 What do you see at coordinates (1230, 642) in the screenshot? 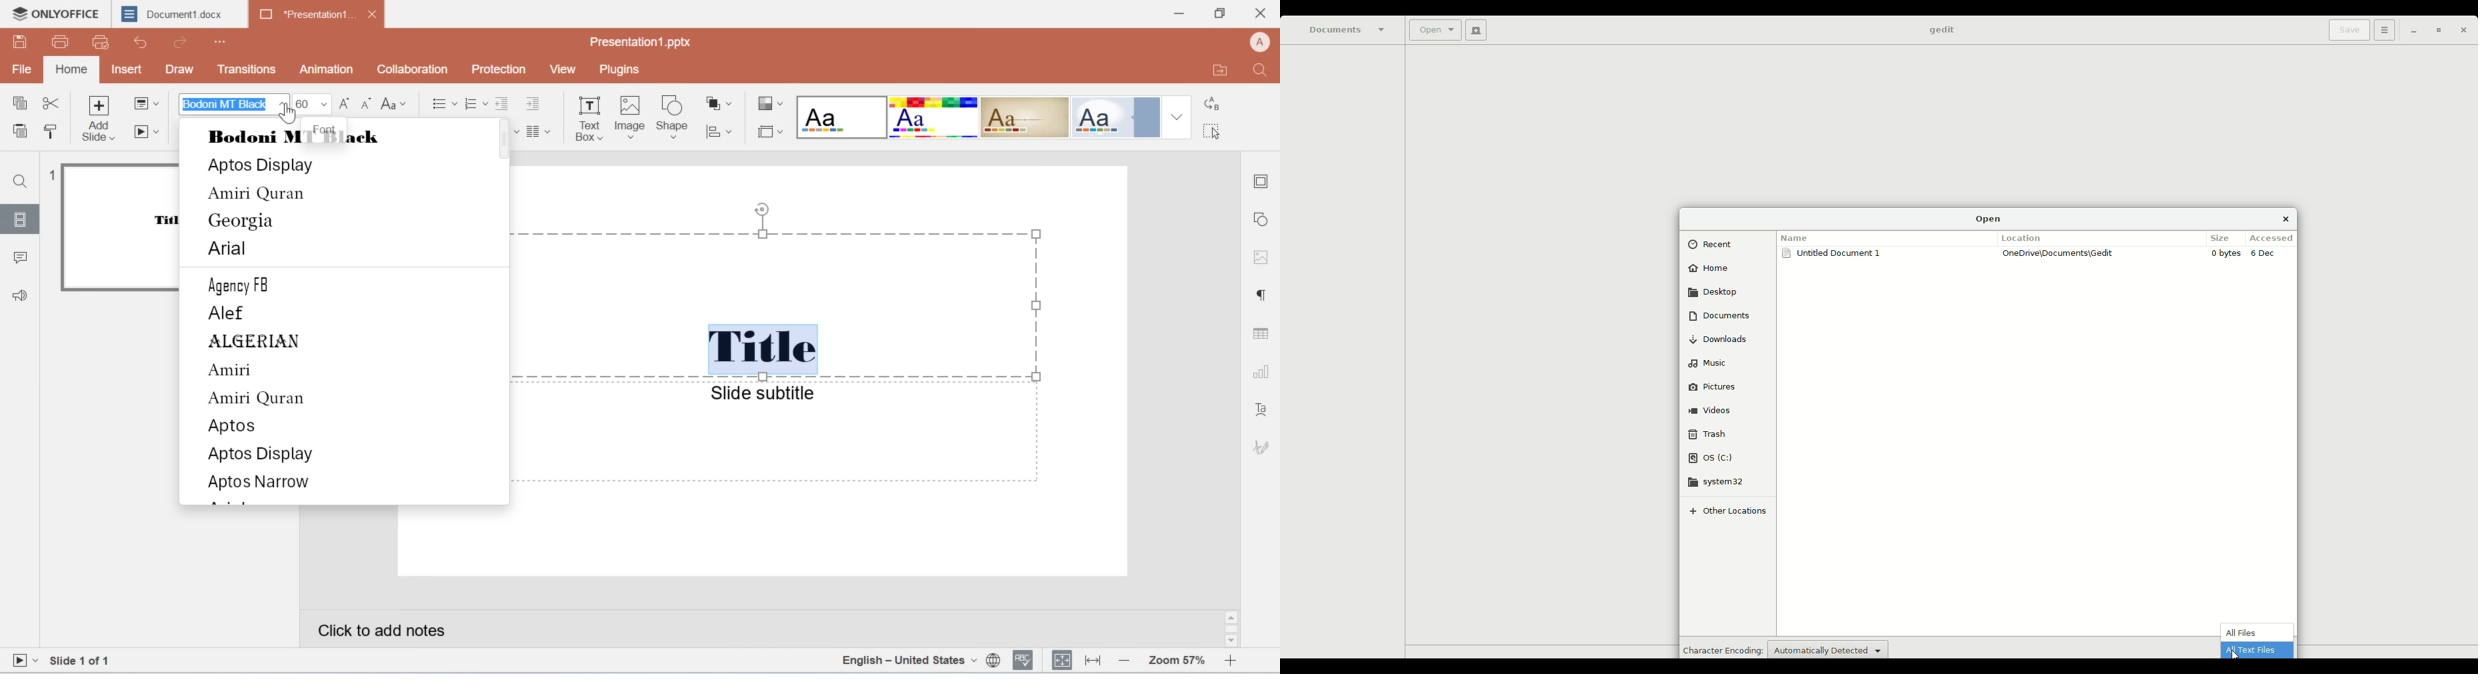
I see `scroll down` at bounding box center [1230, 642].